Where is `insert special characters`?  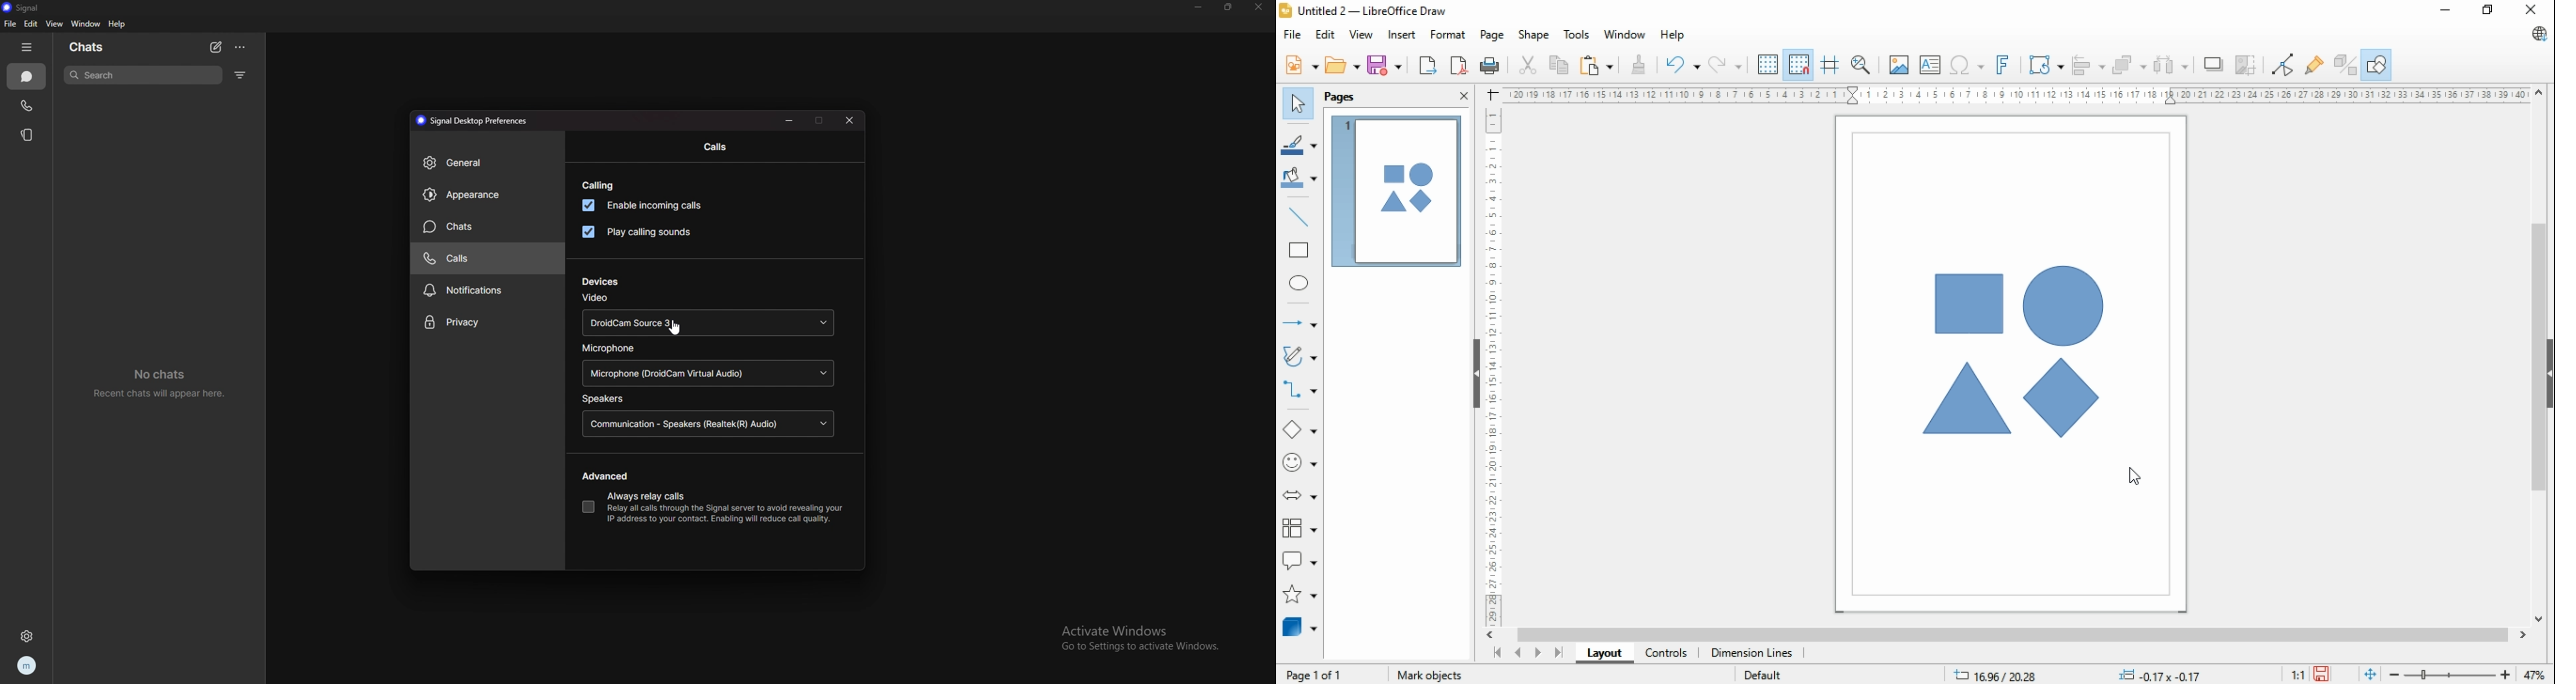 insert special characters is located at coordinates (1966, 64).